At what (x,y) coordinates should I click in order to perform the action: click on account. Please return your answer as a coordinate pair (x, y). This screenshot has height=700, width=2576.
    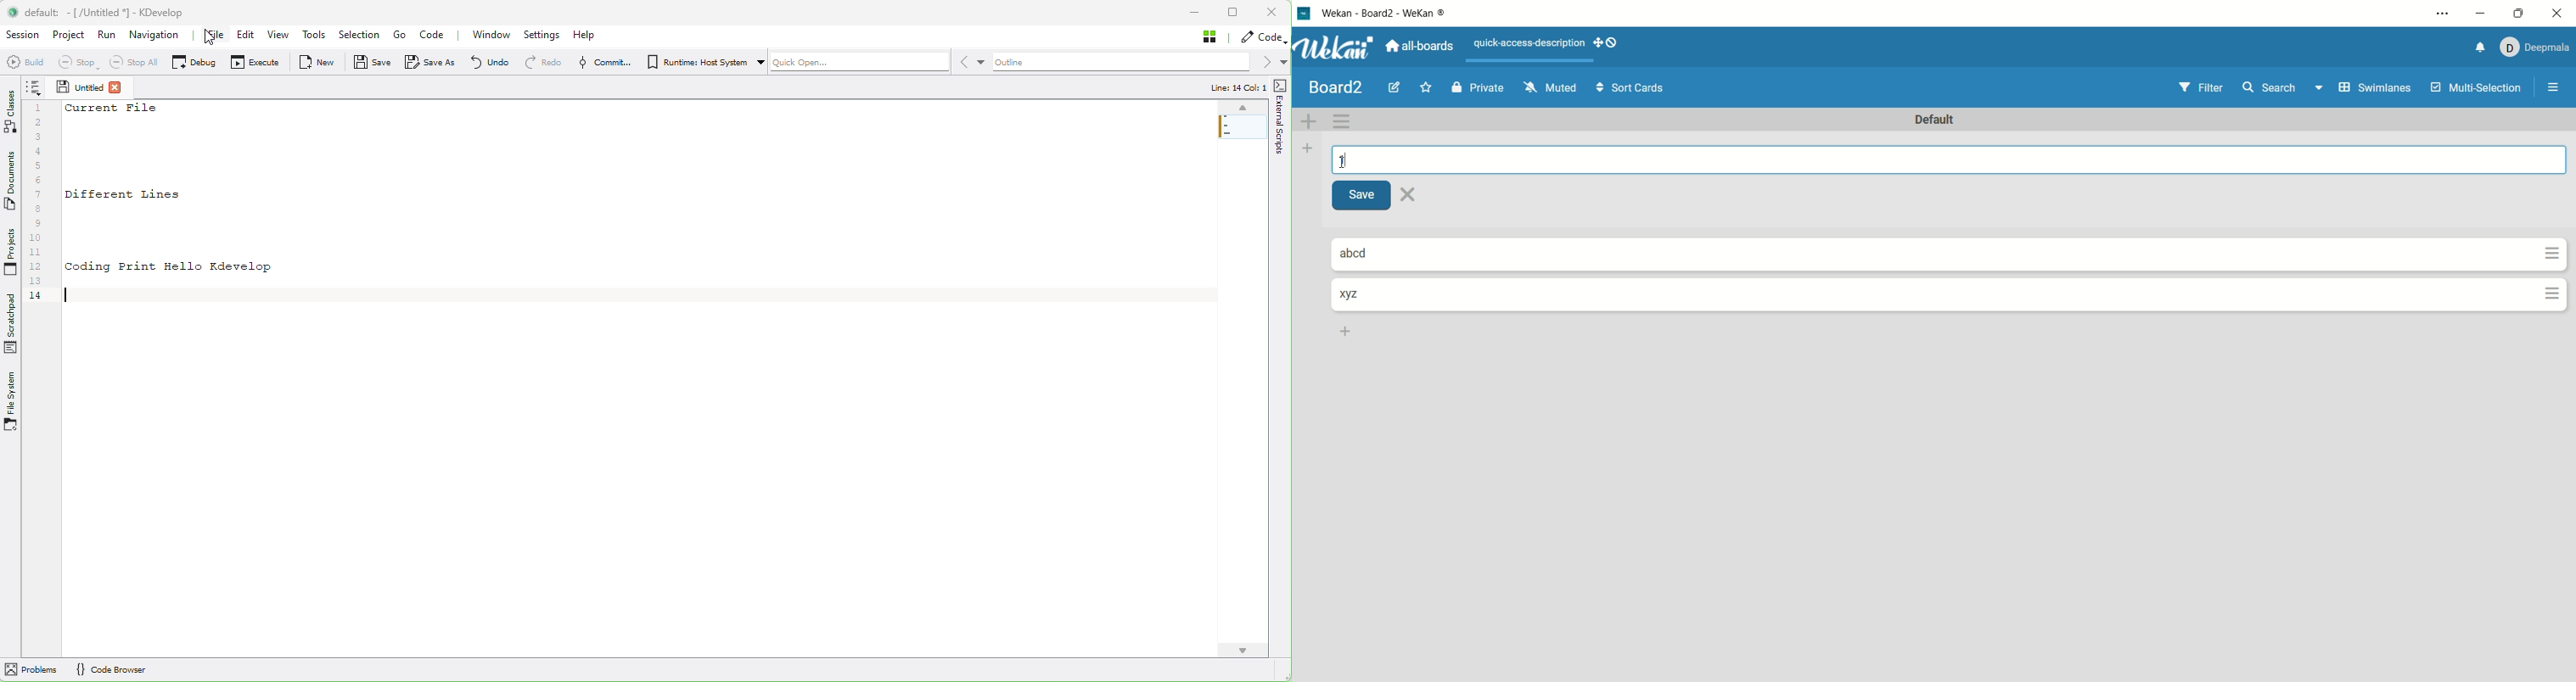
    Looking at the image, I should click on (2534, 45).